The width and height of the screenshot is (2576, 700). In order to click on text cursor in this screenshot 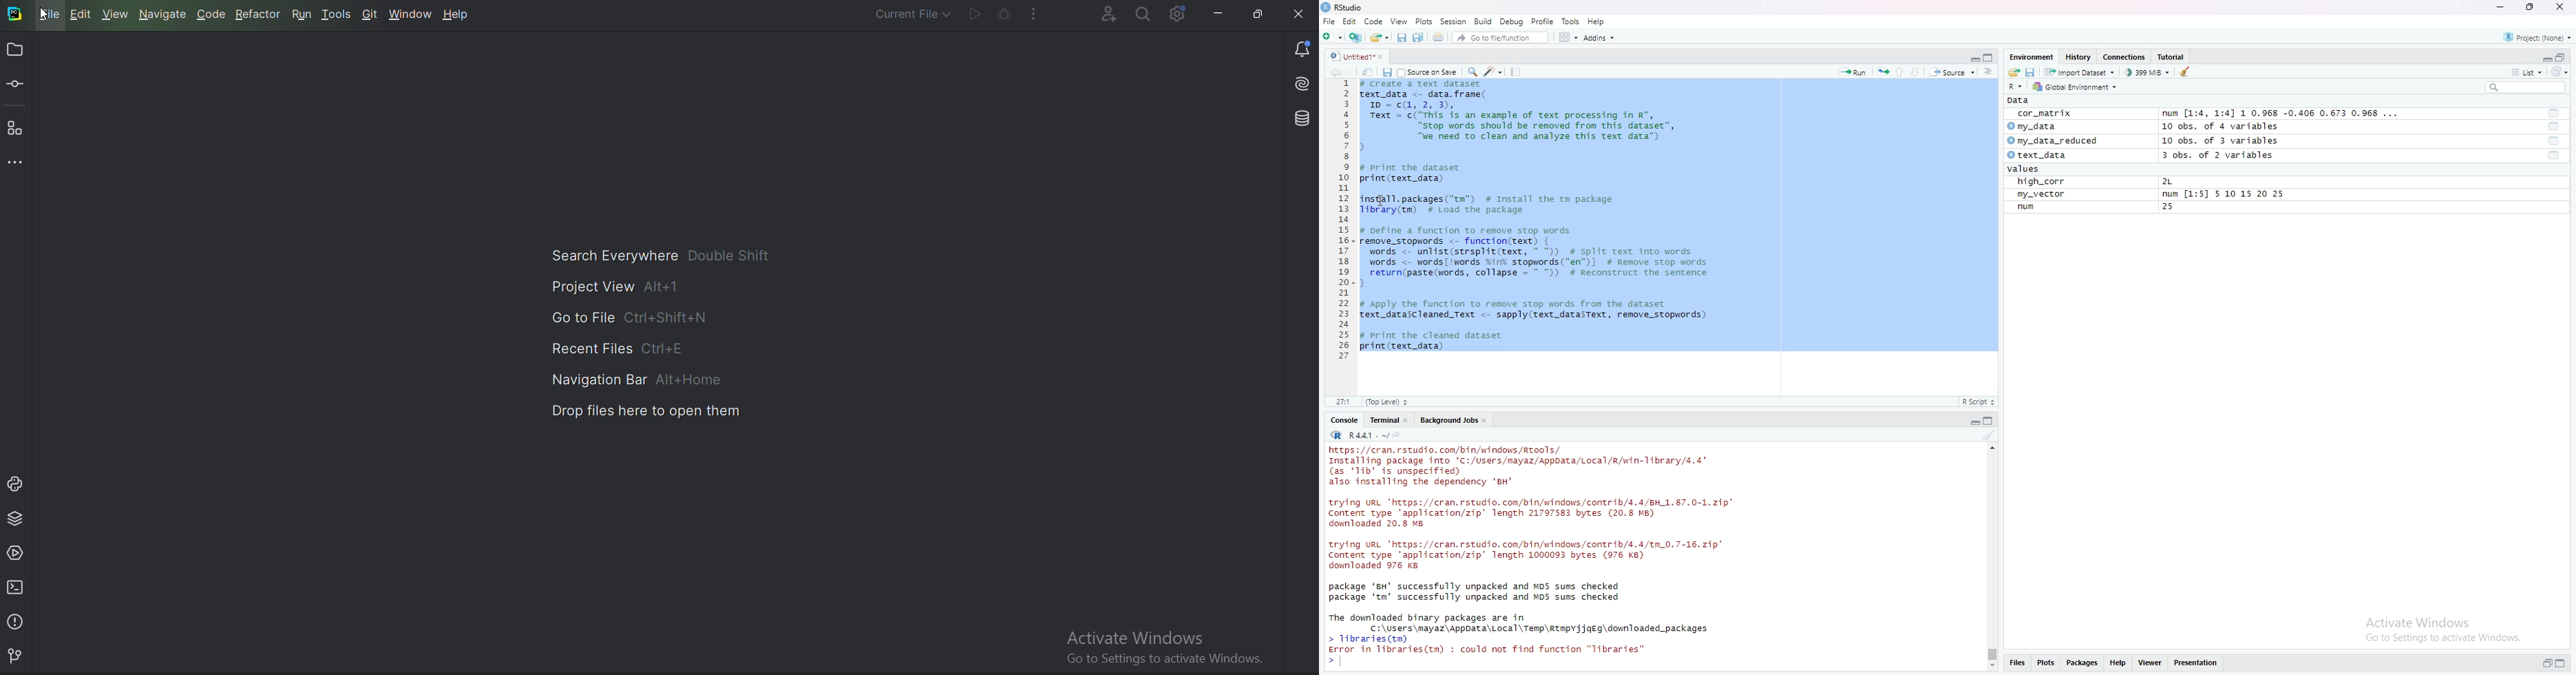, I will do `click(1340, 661)`.